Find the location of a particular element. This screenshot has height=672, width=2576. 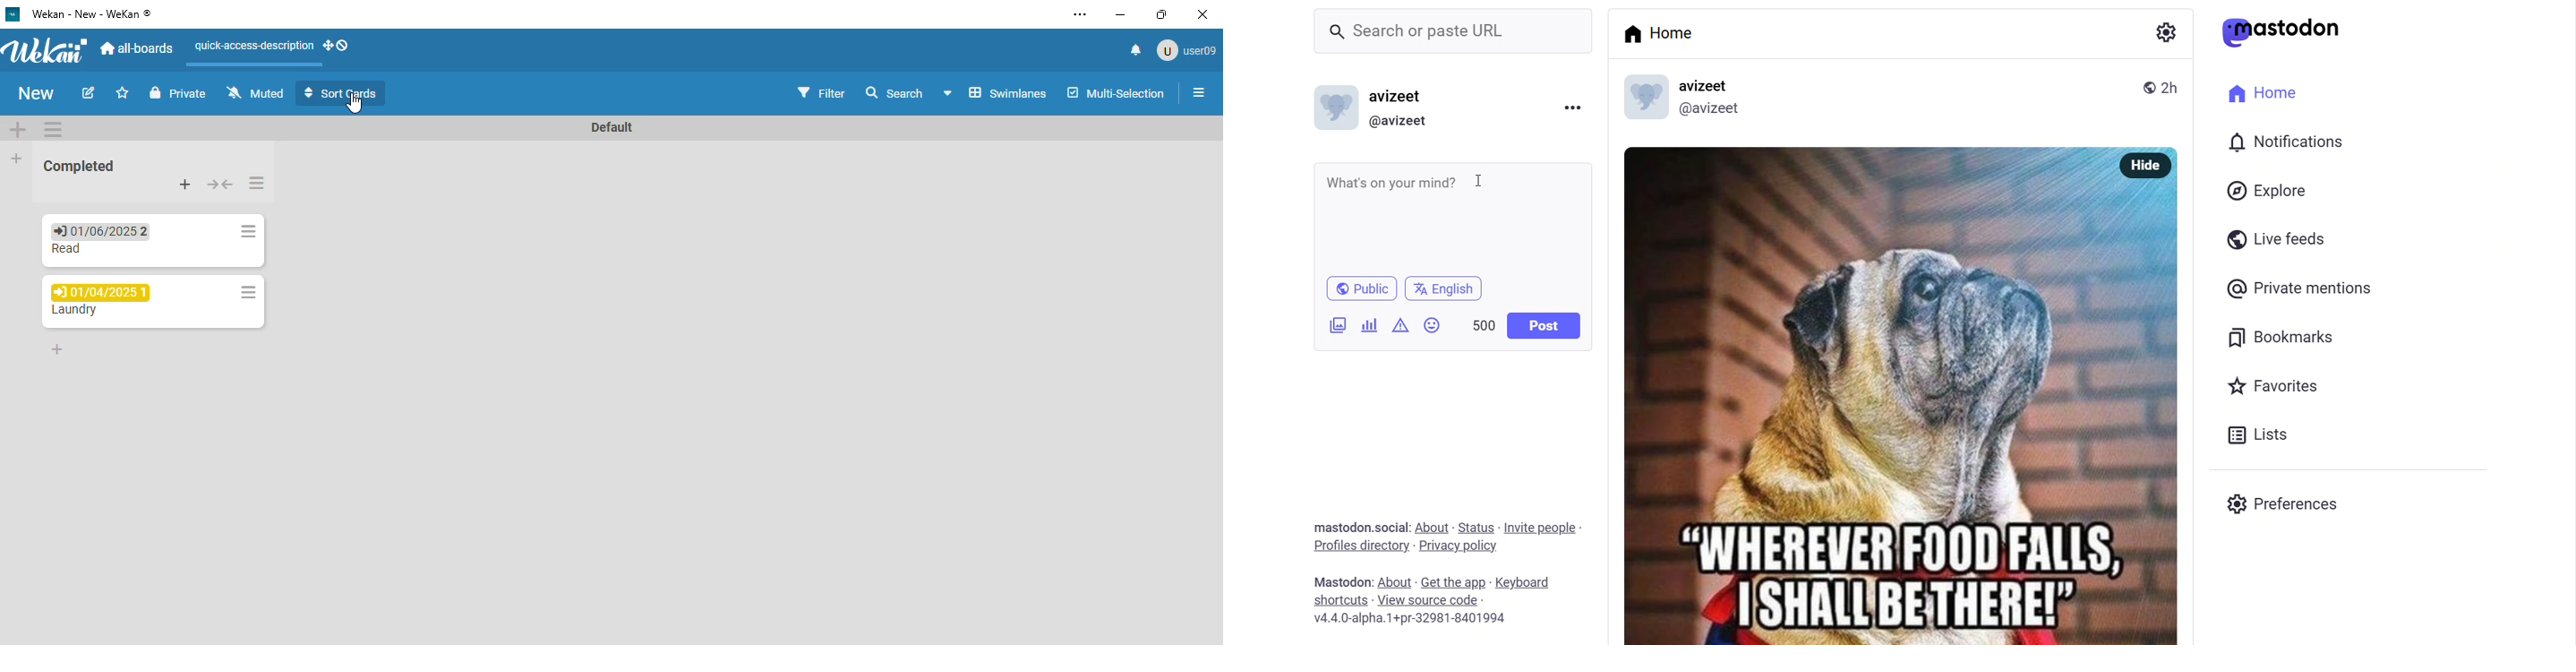

about is located at coordinates (1395, 581).